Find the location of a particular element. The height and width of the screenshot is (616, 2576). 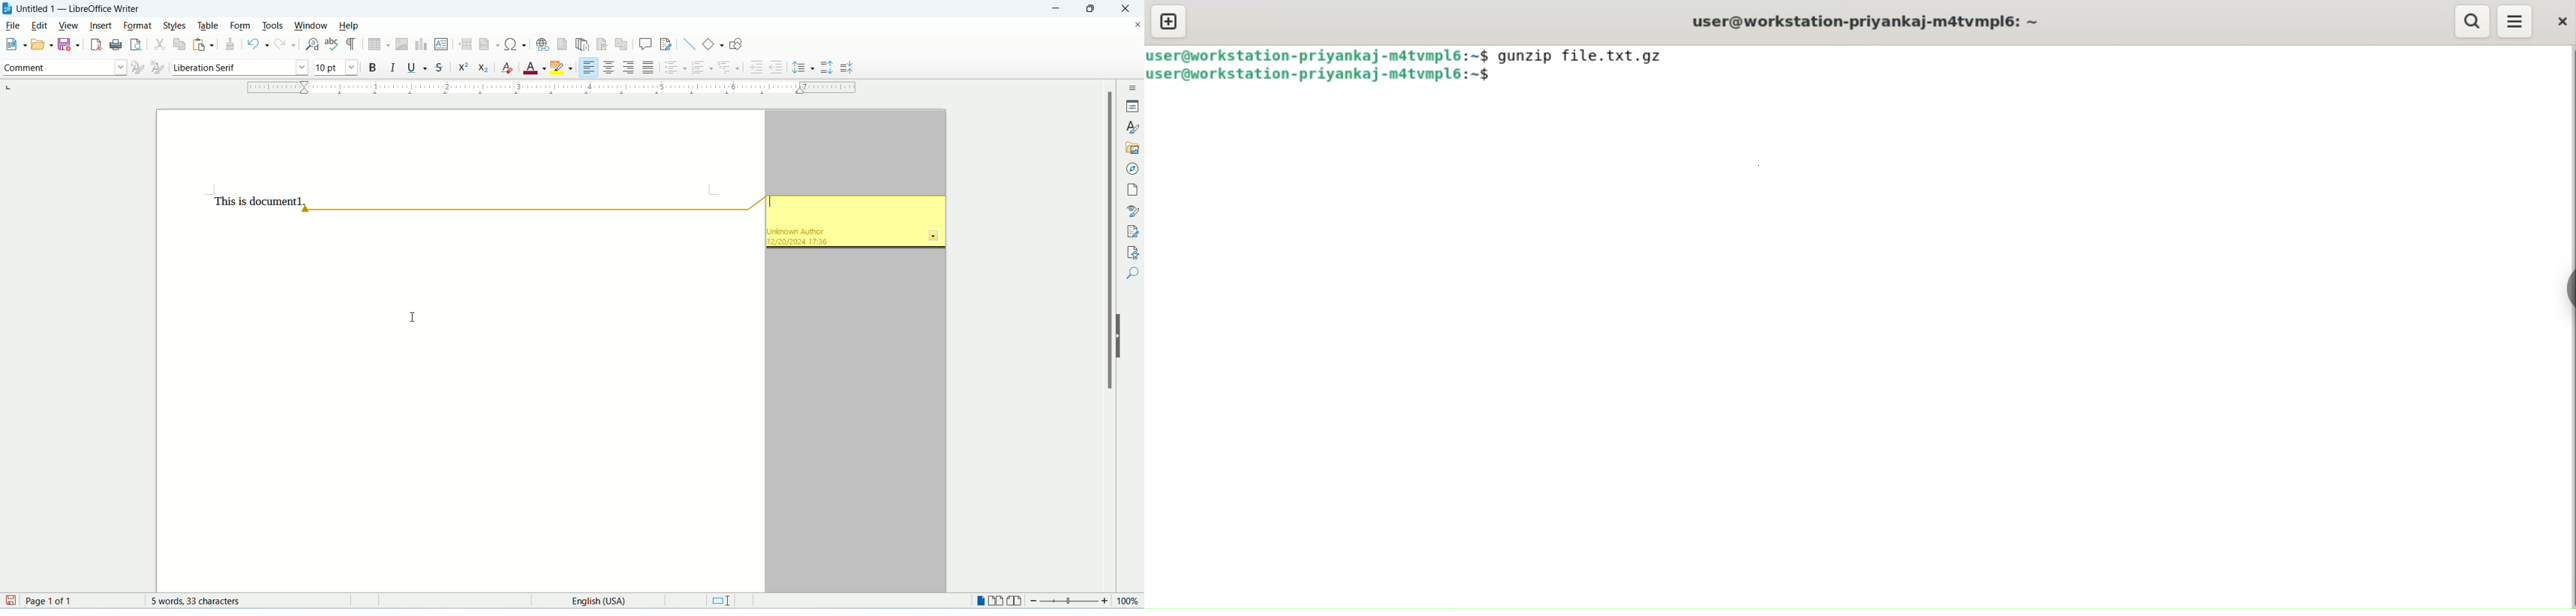

show track changes is located at coordinates (667, 45).